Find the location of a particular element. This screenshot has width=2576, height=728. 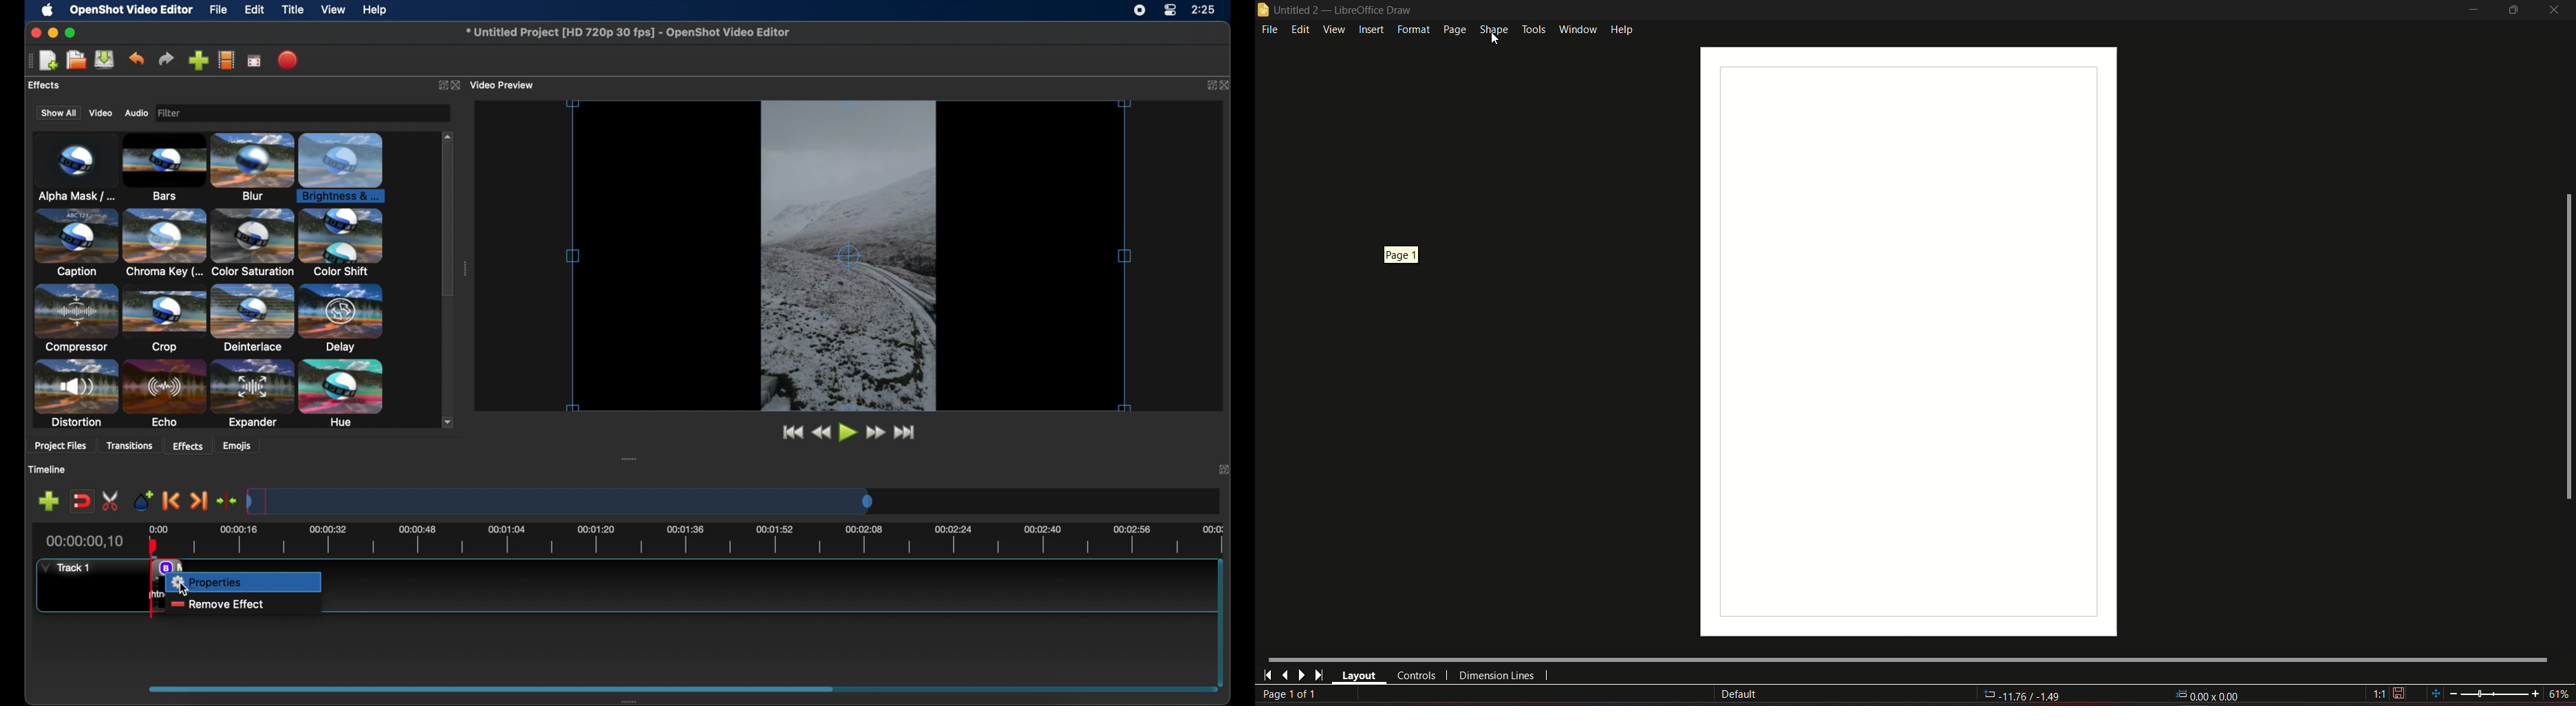

insert is located at coordinates (1371, 30).